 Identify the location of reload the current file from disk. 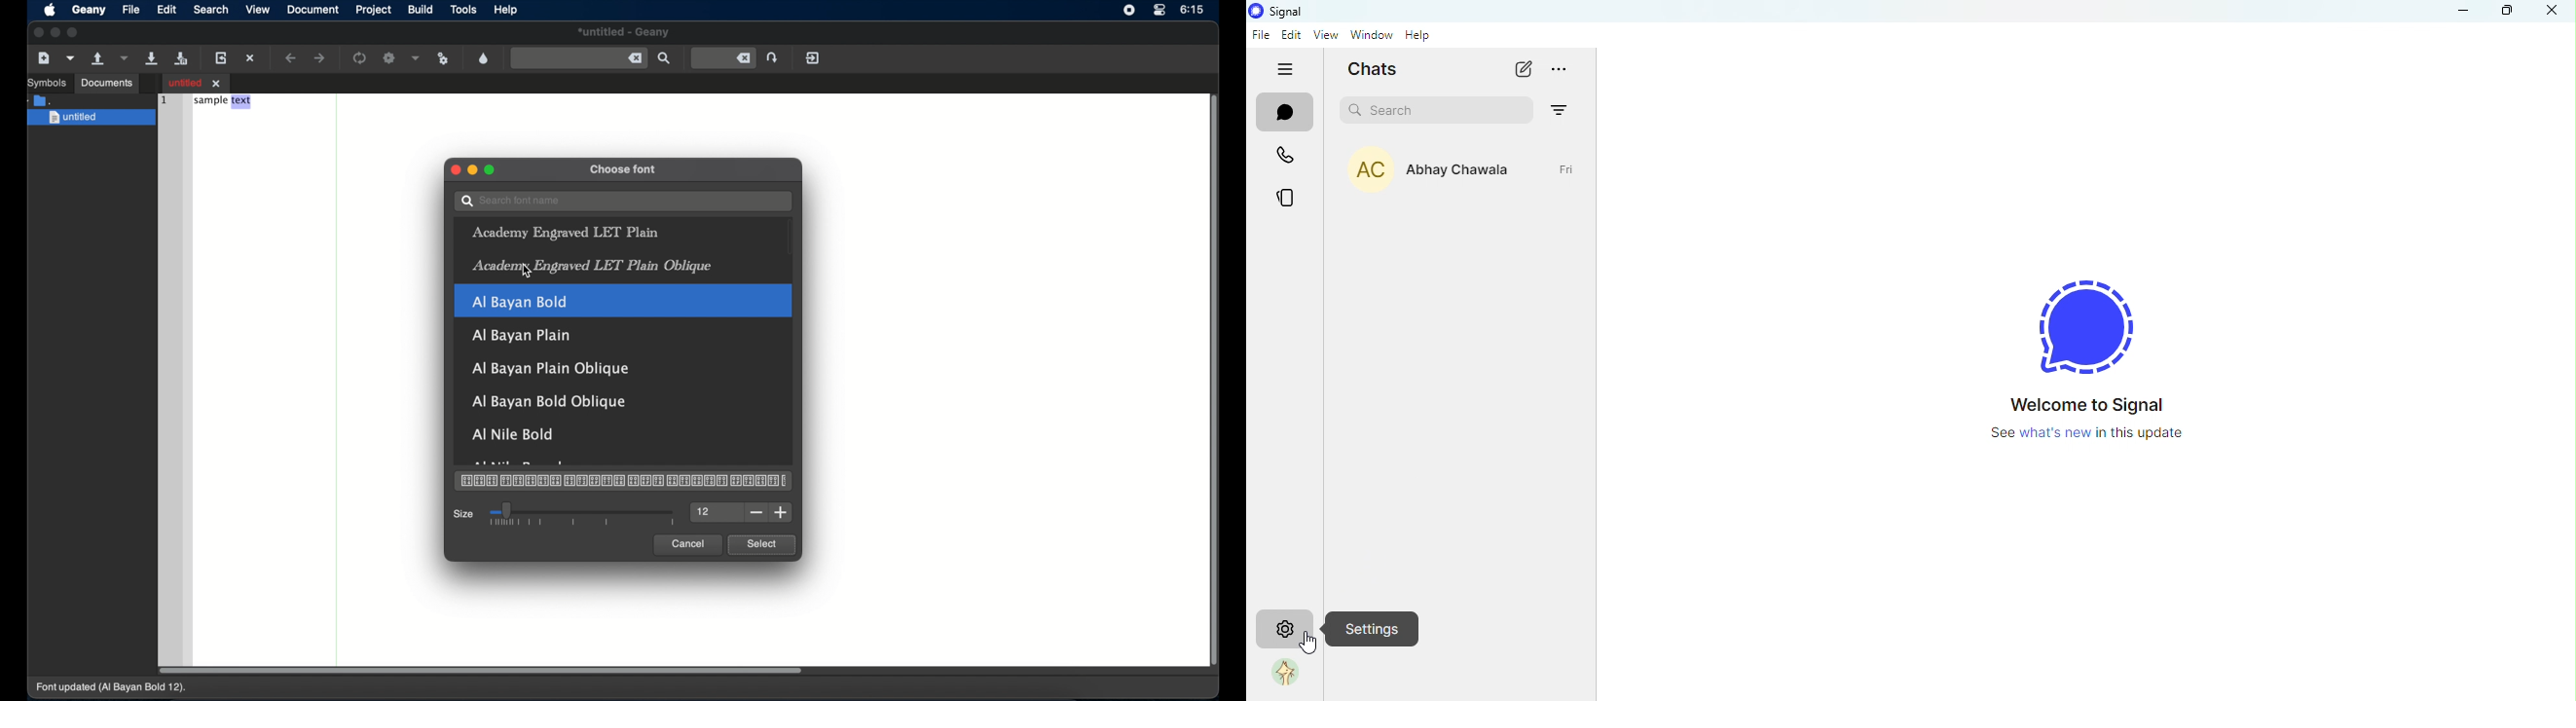
(223, 58).